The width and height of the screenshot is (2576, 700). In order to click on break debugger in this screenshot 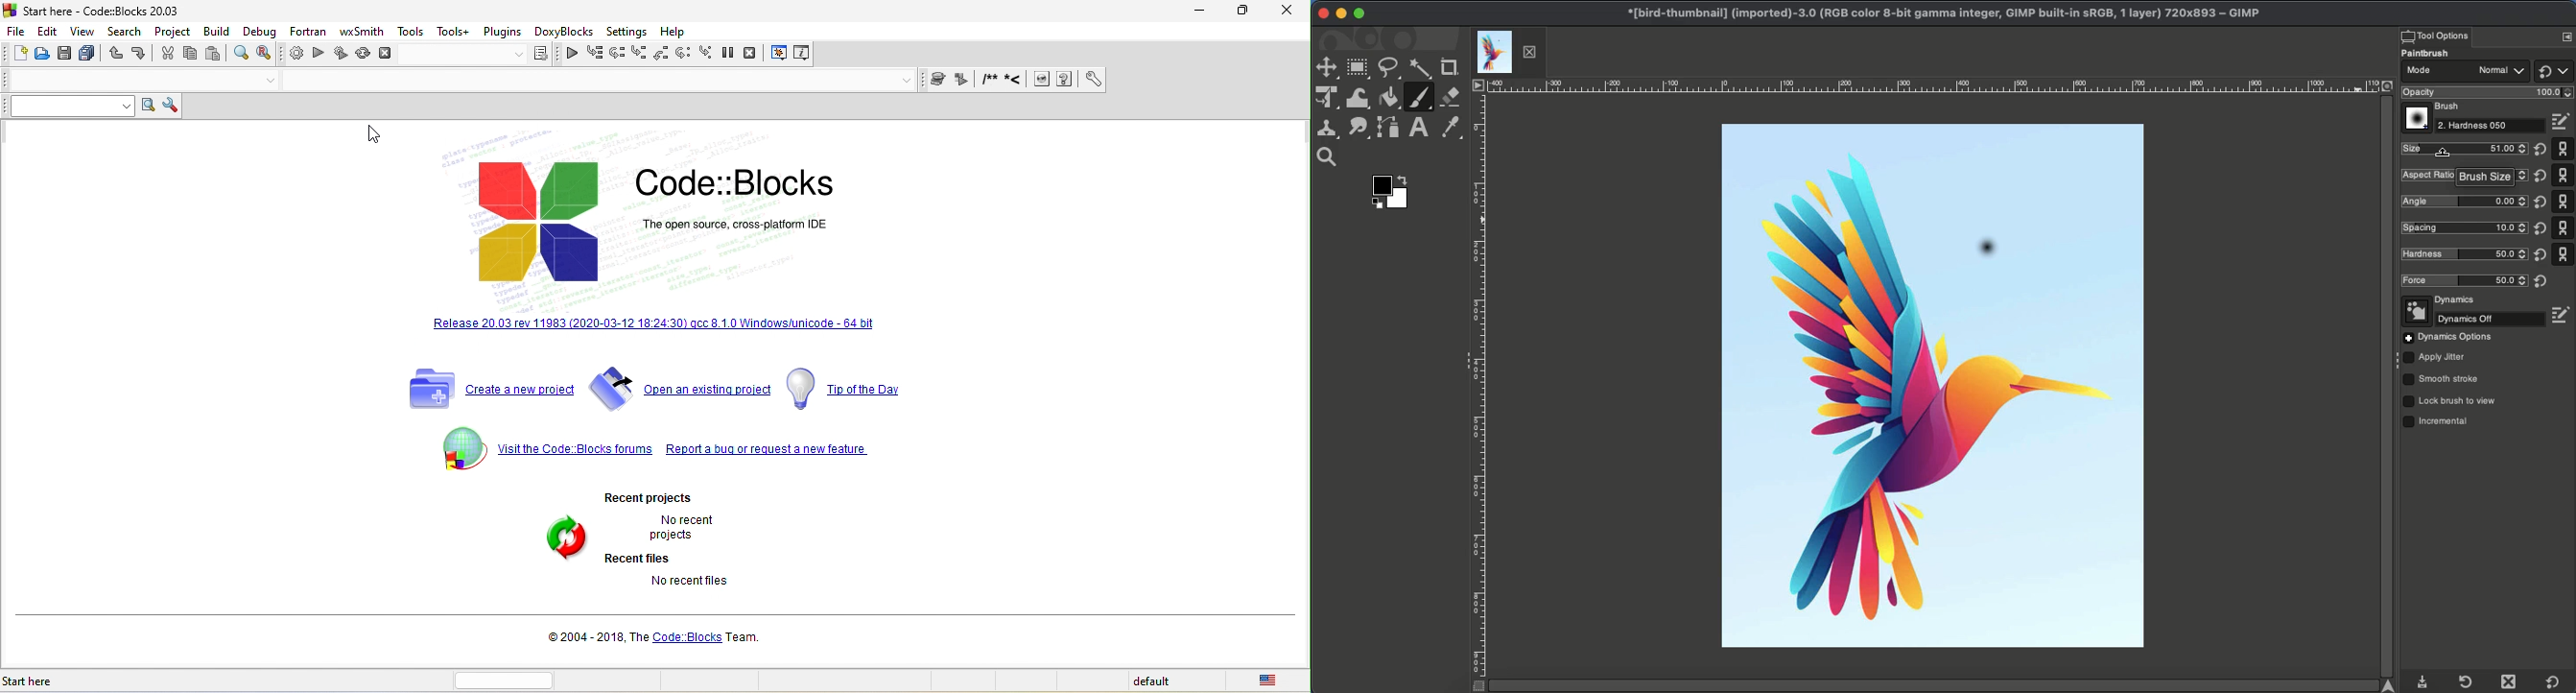, I will do `click(728, 54)`.